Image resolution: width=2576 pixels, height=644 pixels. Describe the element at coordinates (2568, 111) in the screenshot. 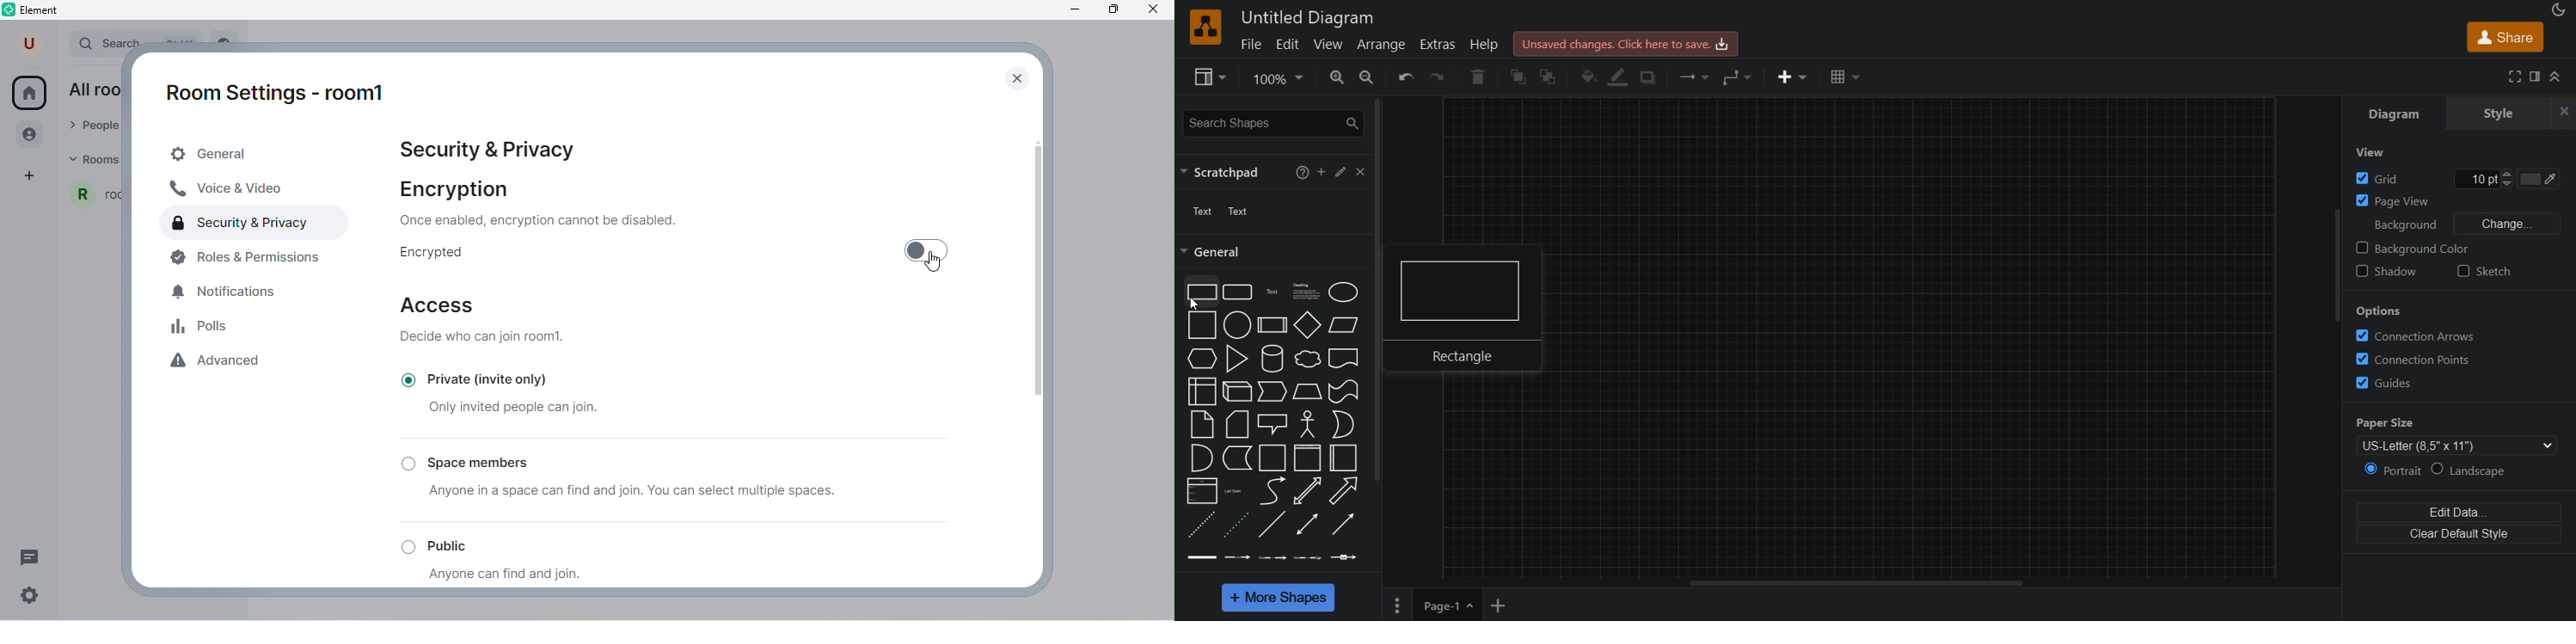

I see `close` at that location.